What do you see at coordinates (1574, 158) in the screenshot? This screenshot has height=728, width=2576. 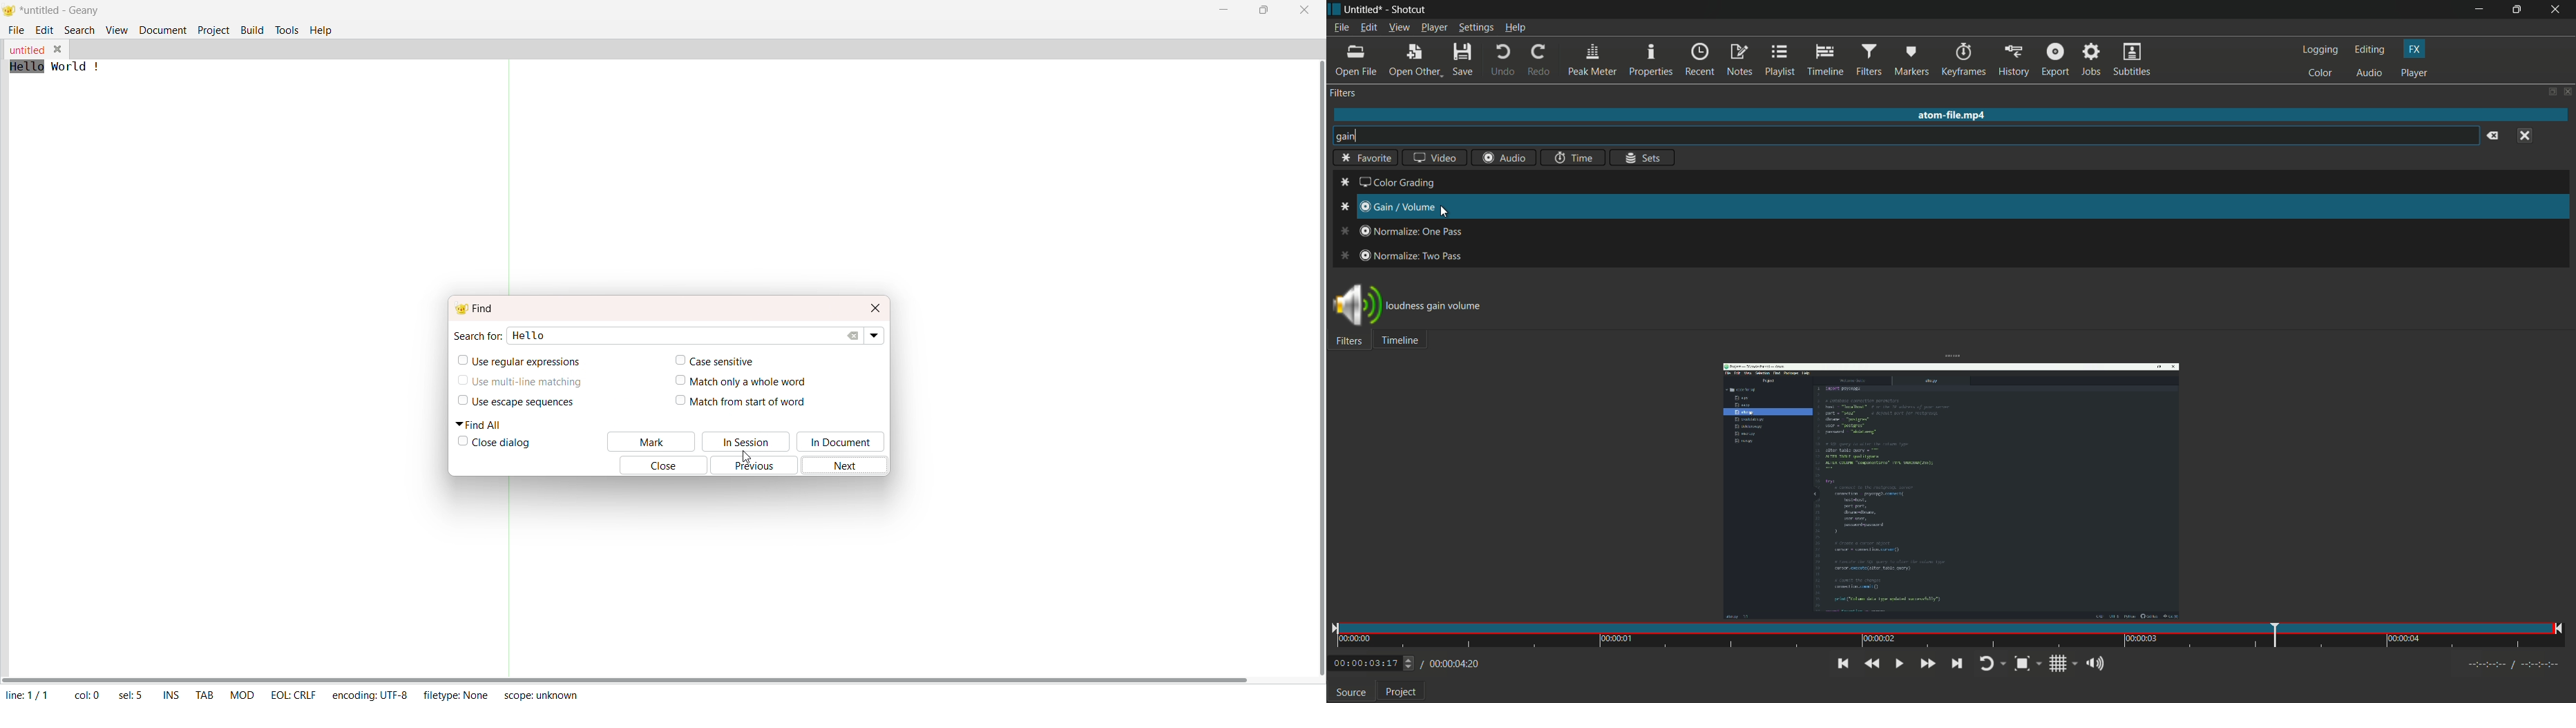 I see `time` at bounding box center [1574, 158].